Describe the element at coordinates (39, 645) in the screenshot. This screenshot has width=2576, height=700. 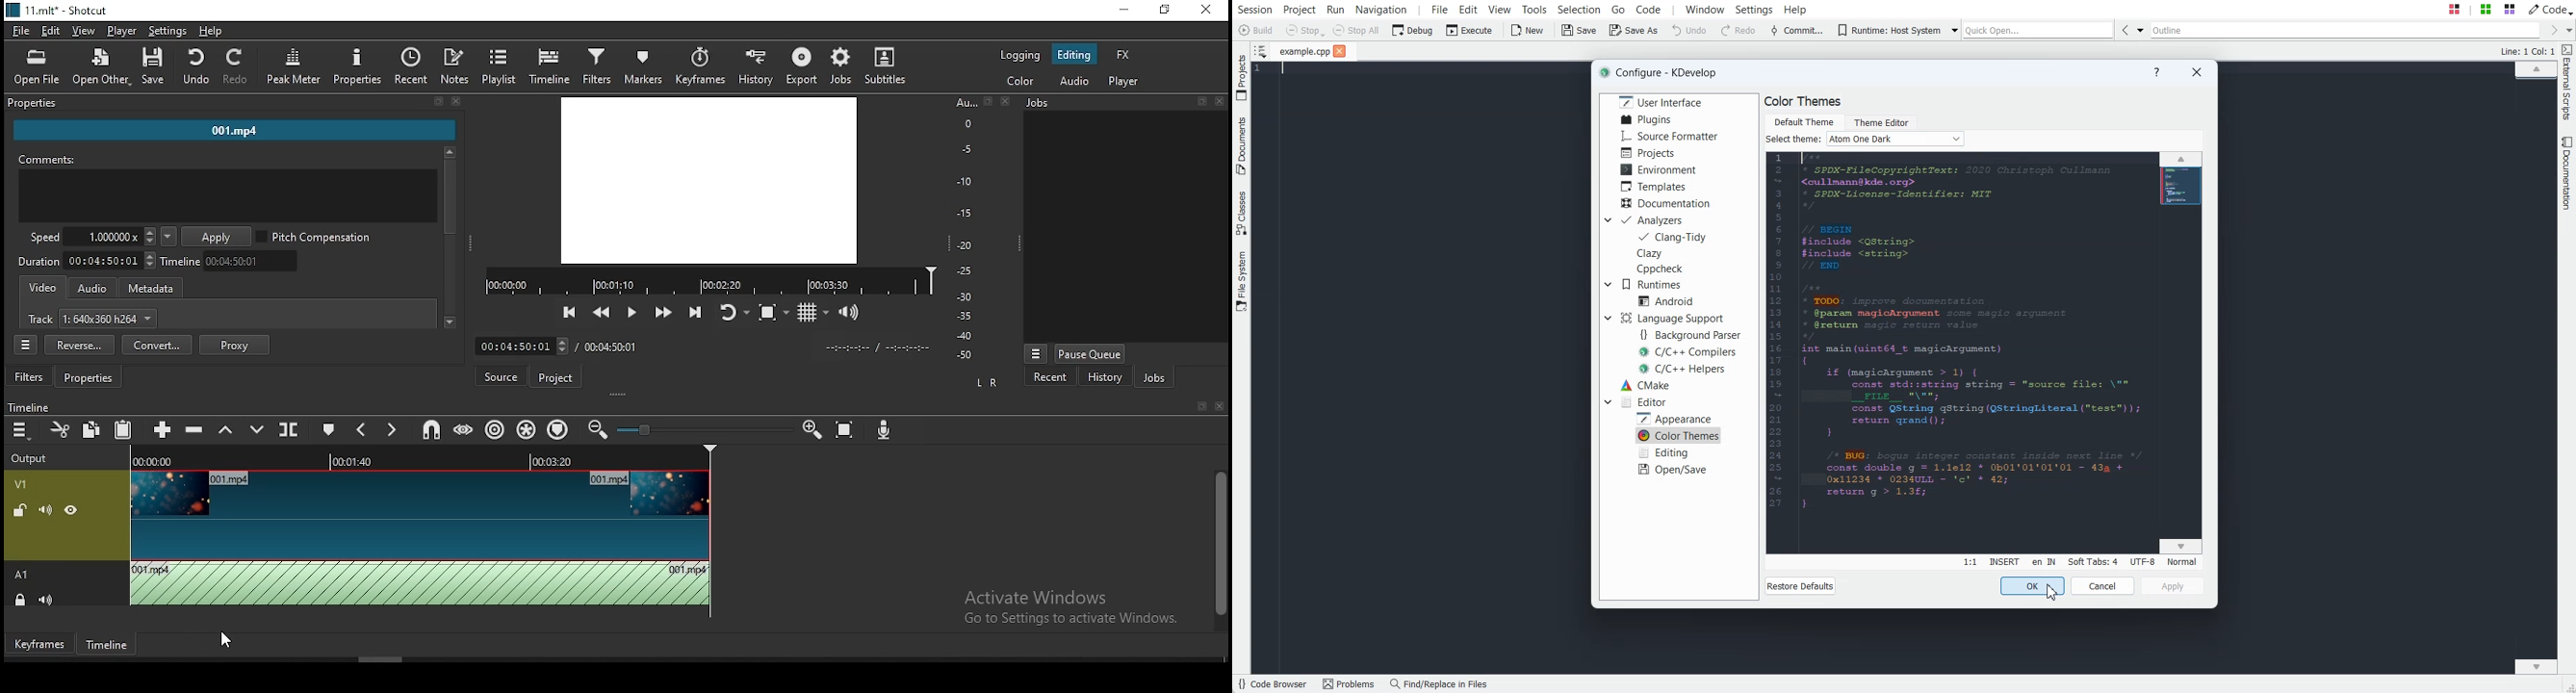
I see `keyframes` at that location.